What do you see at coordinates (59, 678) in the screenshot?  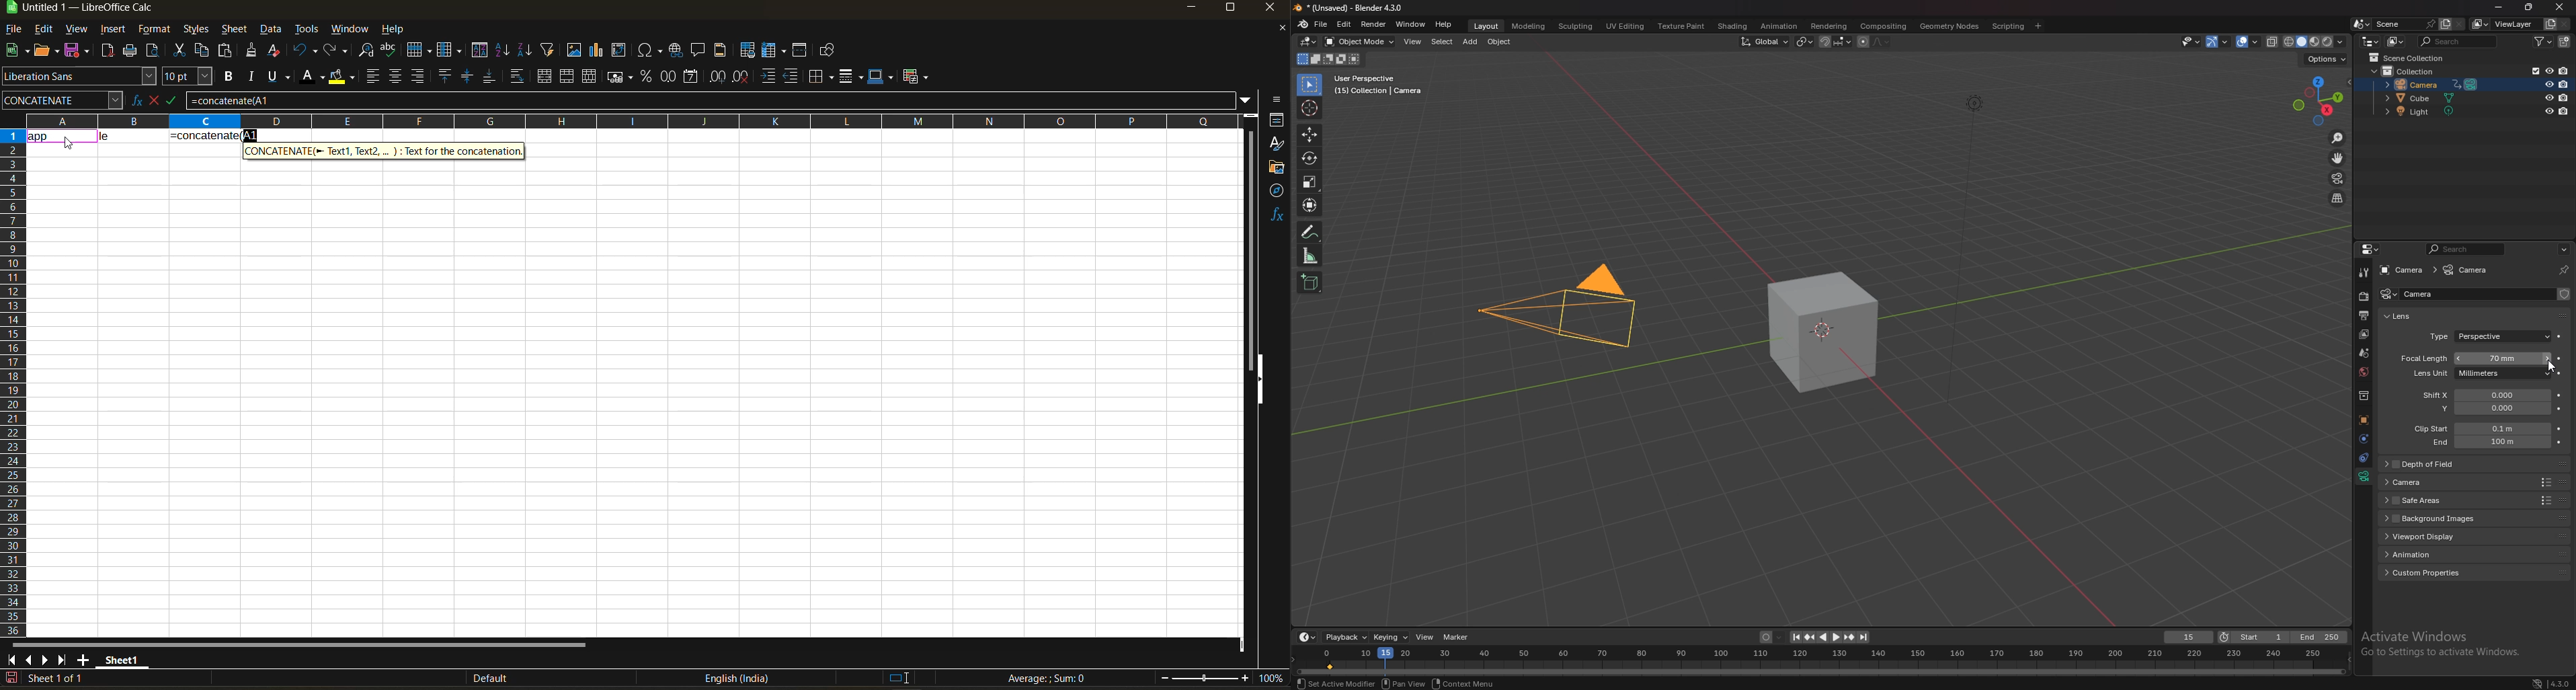 I see `sheet number` at bounding box center [59, 678].